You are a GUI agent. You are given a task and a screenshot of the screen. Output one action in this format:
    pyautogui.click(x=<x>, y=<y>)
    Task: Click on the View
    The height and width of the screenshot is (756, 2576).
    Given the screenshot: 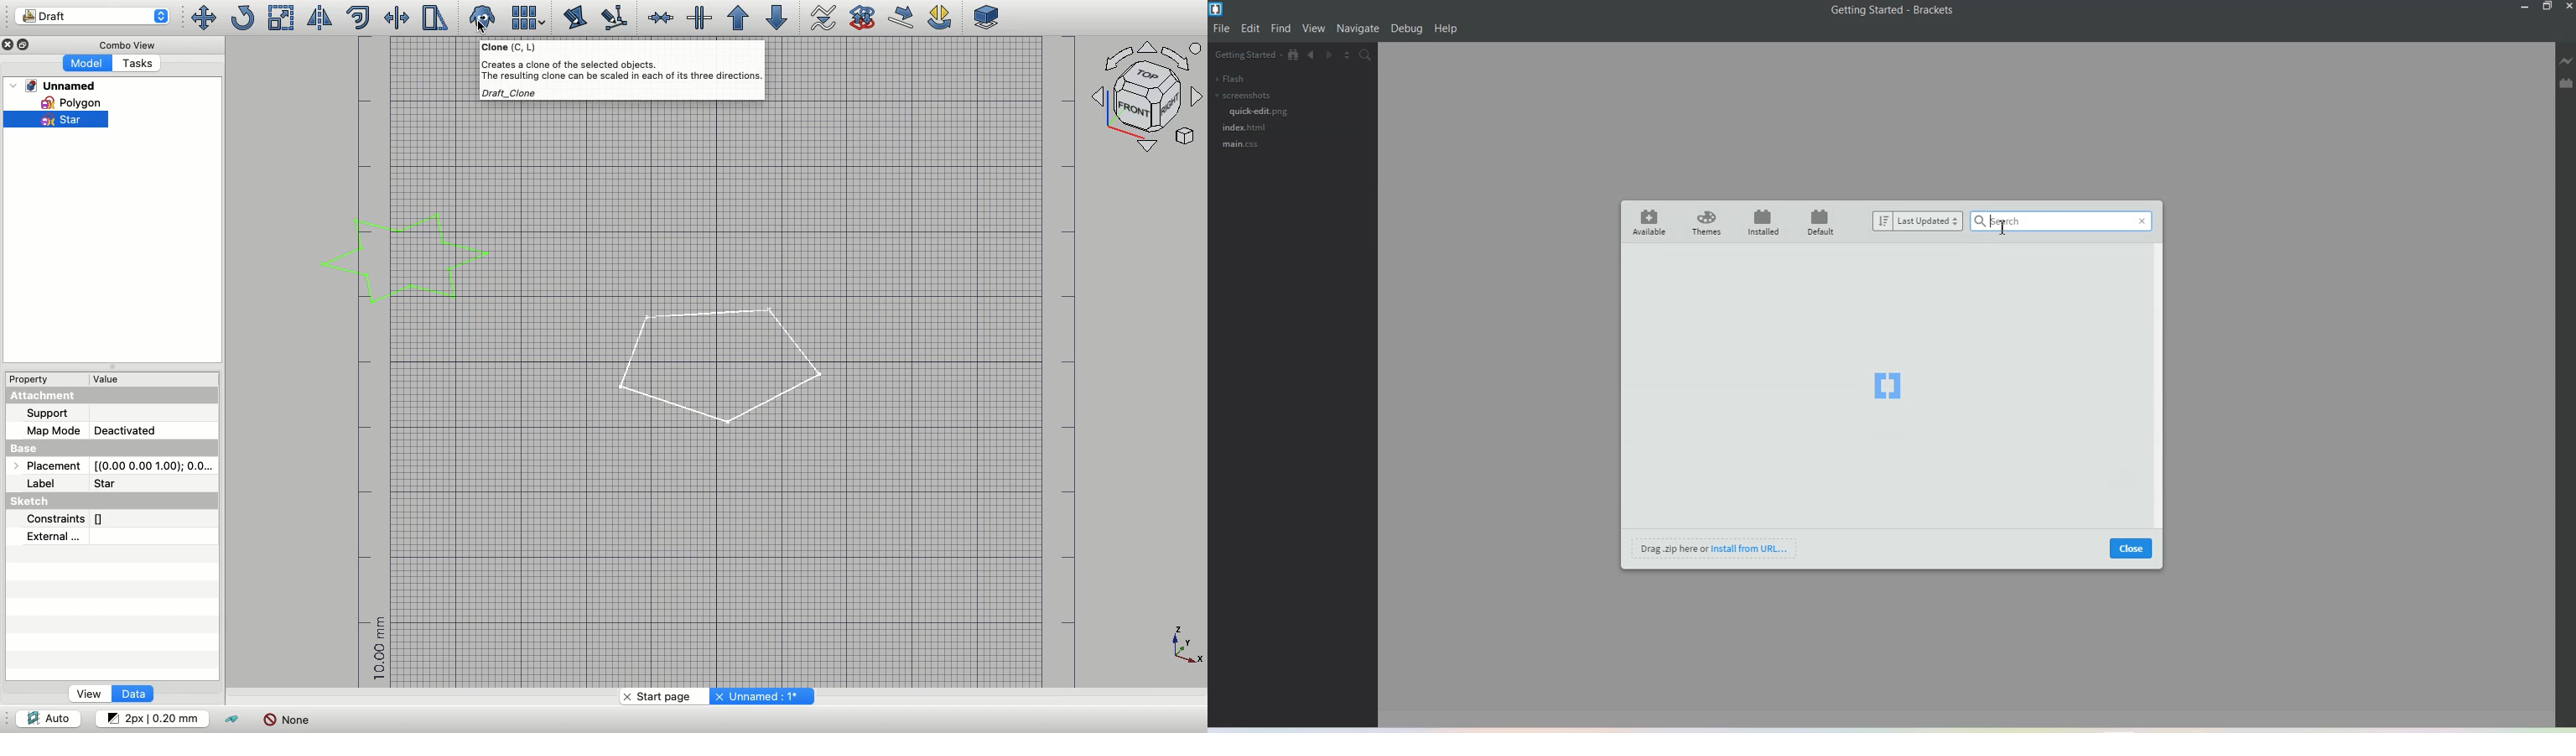 What is the action you would take?
    pyautogui.click(x=90, y=694)
    